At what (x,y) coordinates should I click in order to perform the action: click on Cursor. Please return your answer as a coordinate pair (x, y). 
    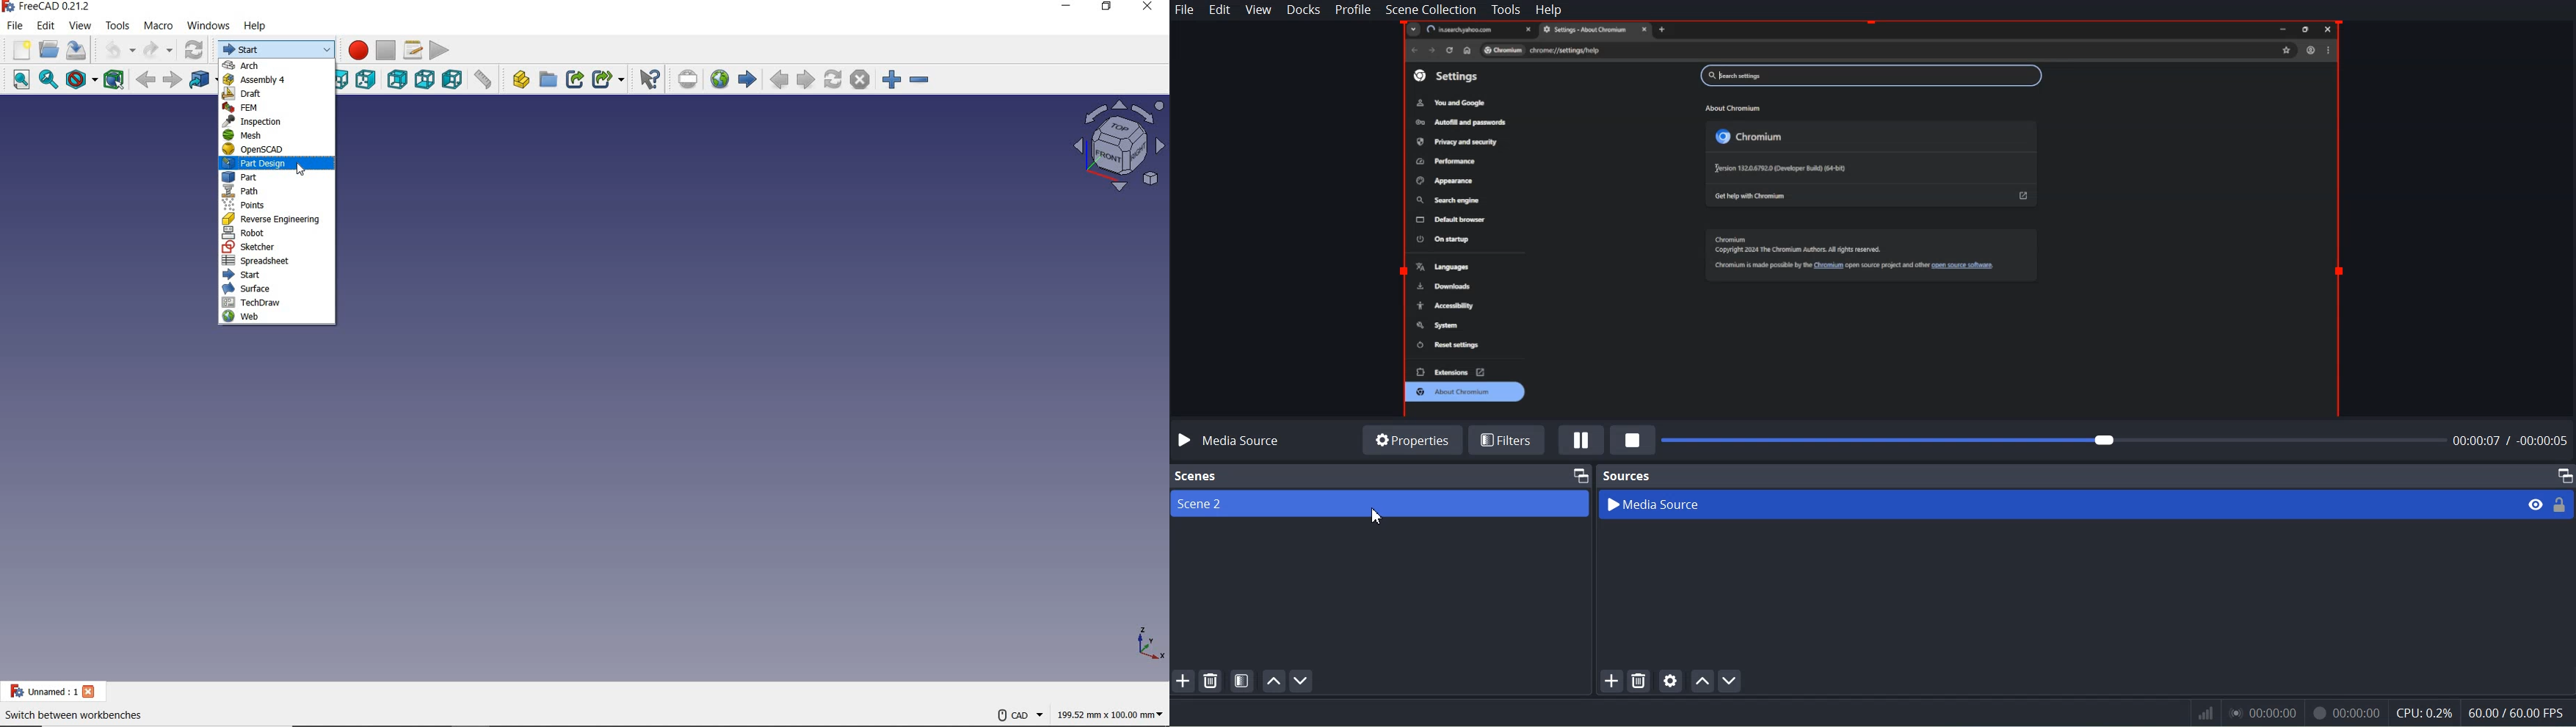
    Looking at the image, I should click on (1382, 519).